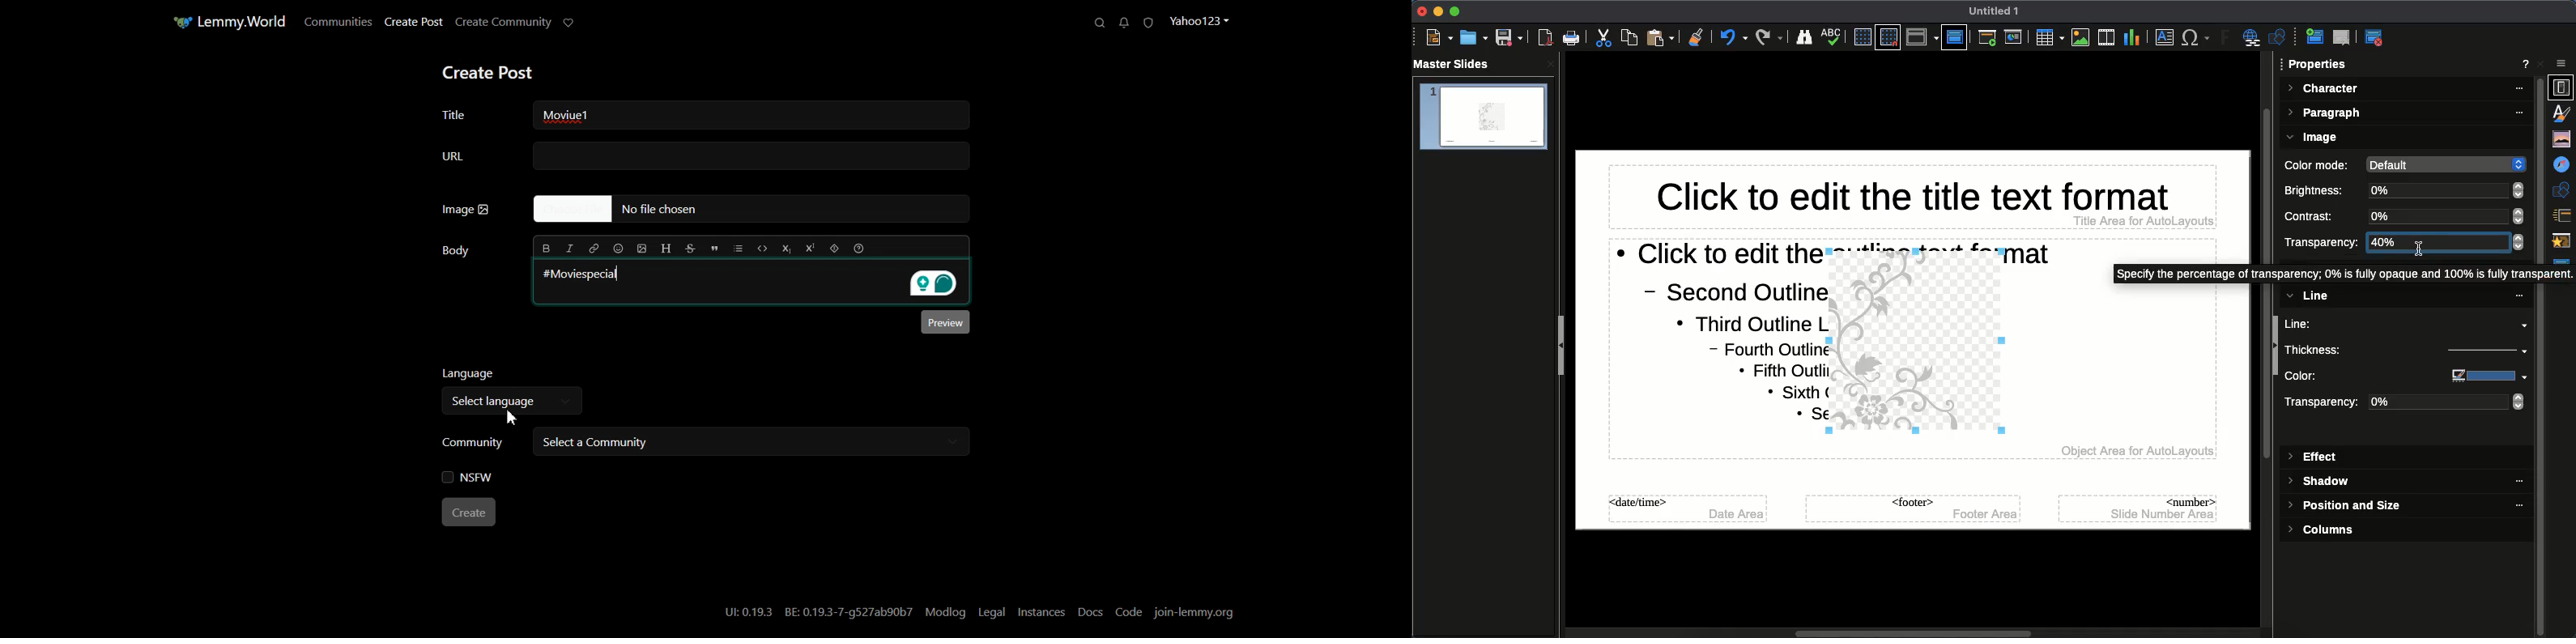 This screenshot has width=2576, height=644. Describe the element at coordinates (2446, 216) in the screenshot. I see `0%` at that location.